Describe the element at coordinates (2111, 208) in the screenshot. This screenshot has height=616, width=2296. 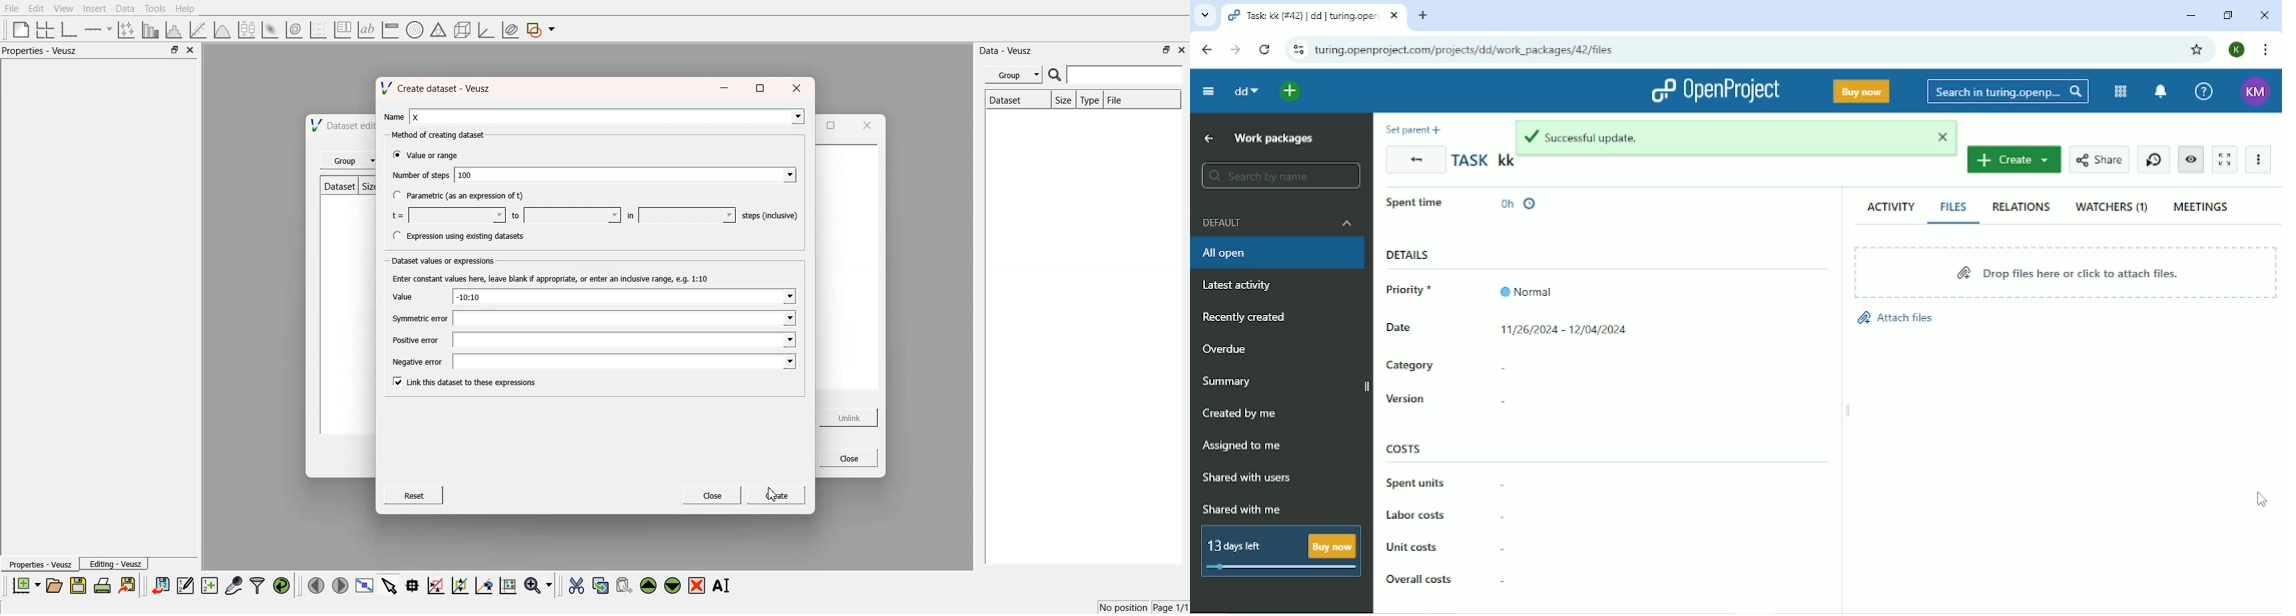
I see `WATCHERS (1)` at that location.